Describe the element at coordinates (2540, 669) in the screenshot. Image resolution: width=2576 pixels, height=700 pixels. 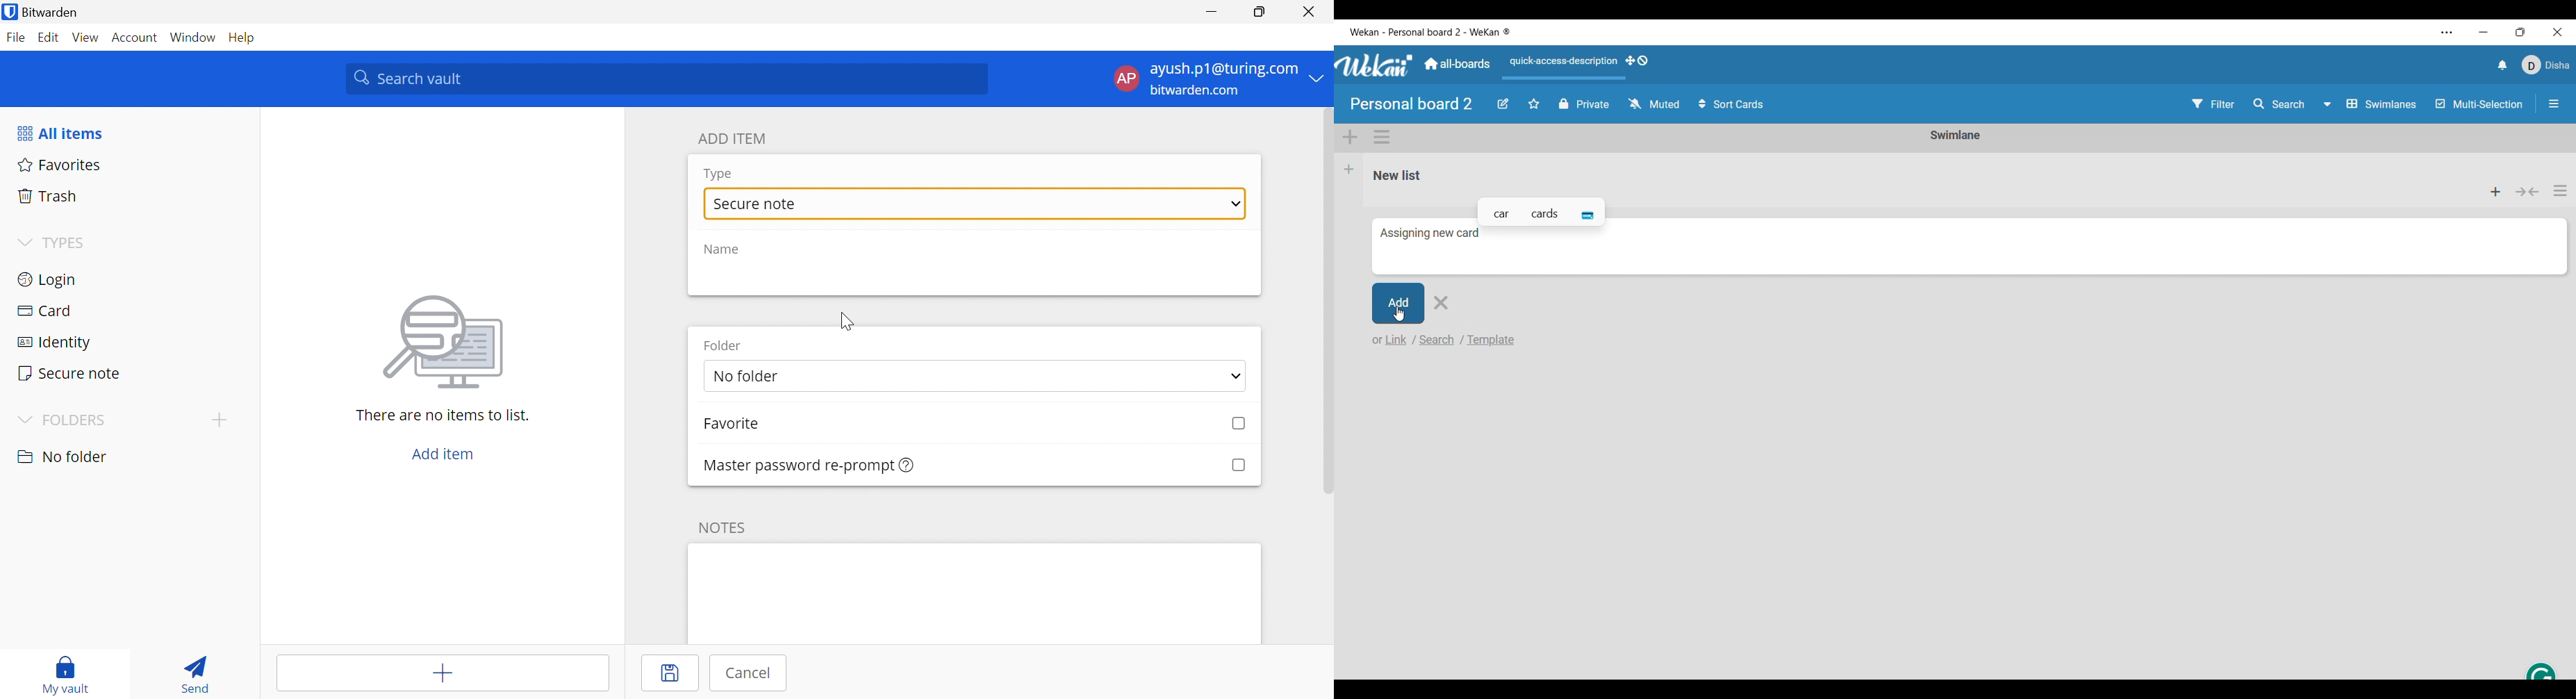
I see `Grammarly extension` at that location.